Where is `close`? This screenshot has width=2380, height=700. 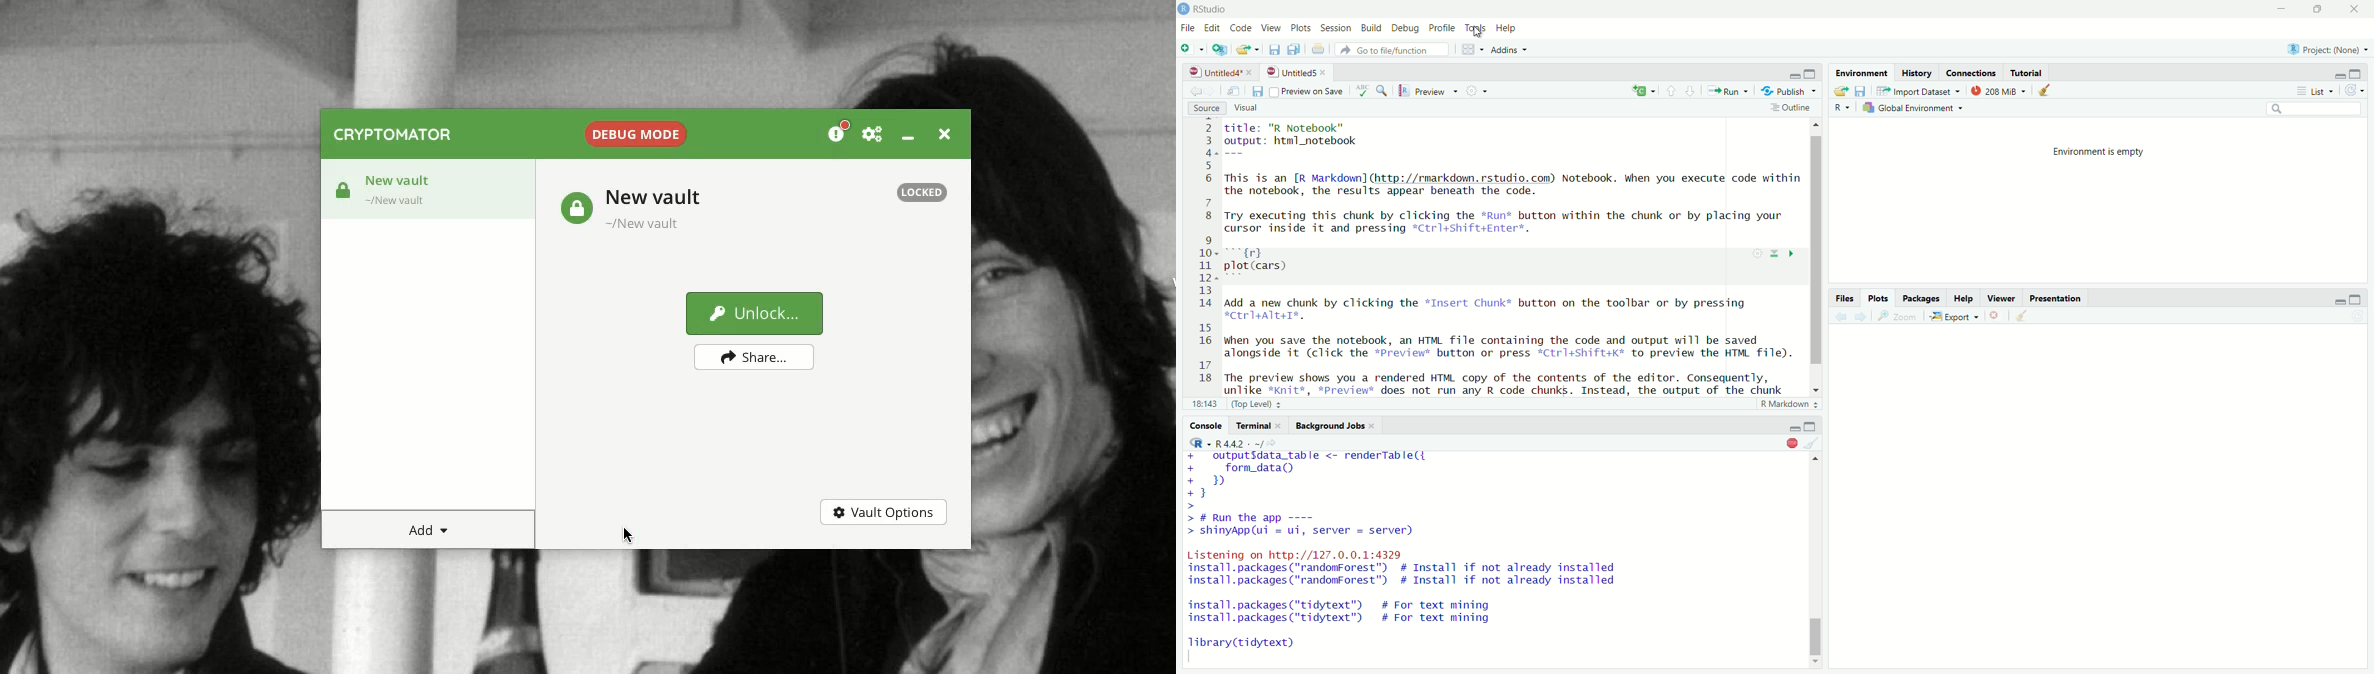 close is located at coordinates (1998, 315).